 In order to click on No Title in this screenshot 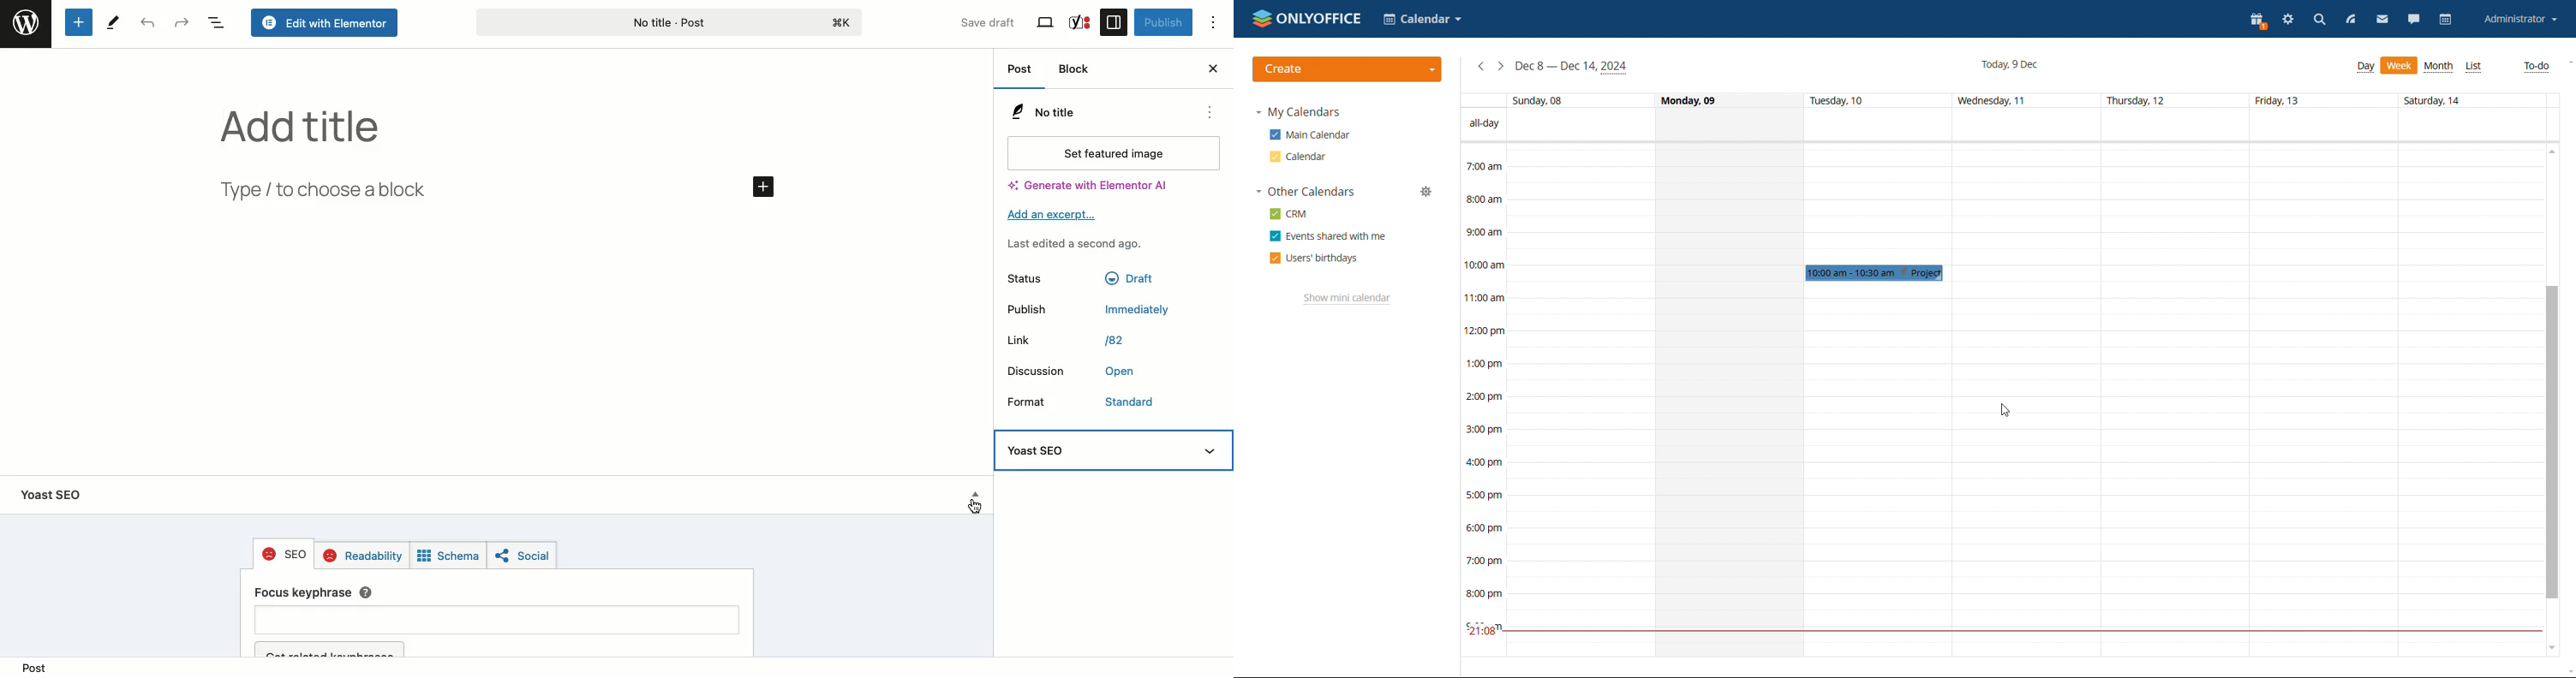, I will do `click(1040, 111)`.